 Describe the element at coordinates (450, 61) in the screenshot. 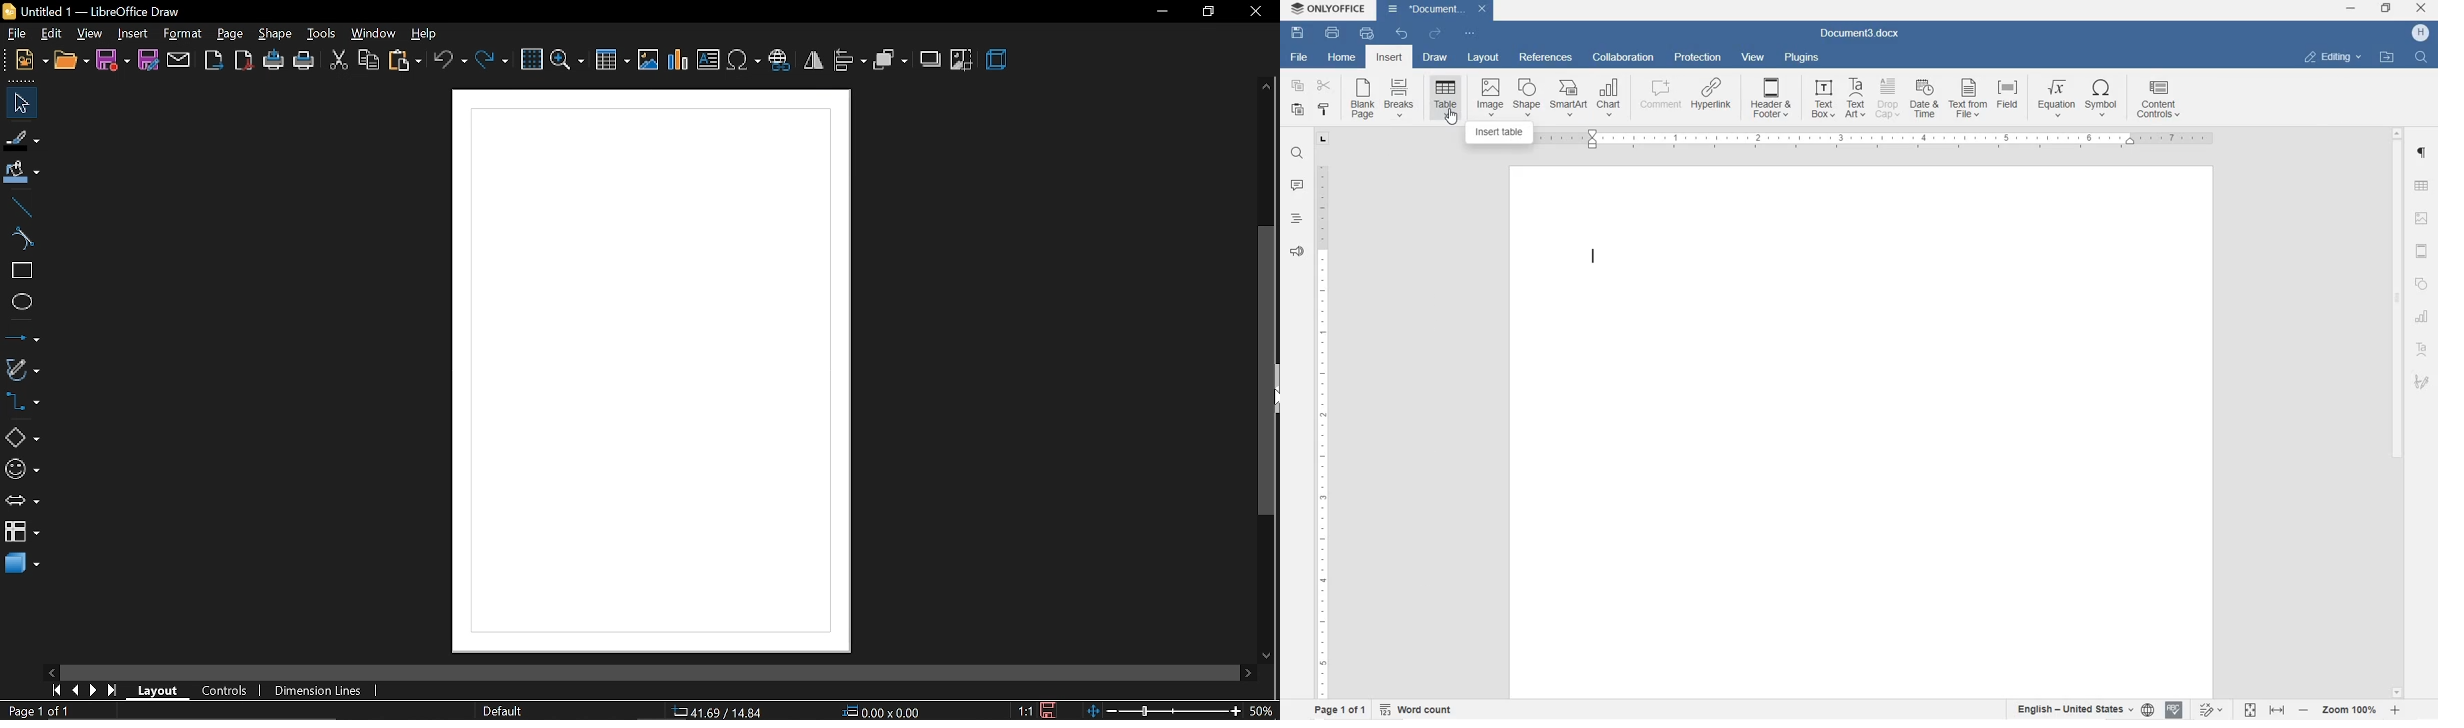

I see `undo` at that location.